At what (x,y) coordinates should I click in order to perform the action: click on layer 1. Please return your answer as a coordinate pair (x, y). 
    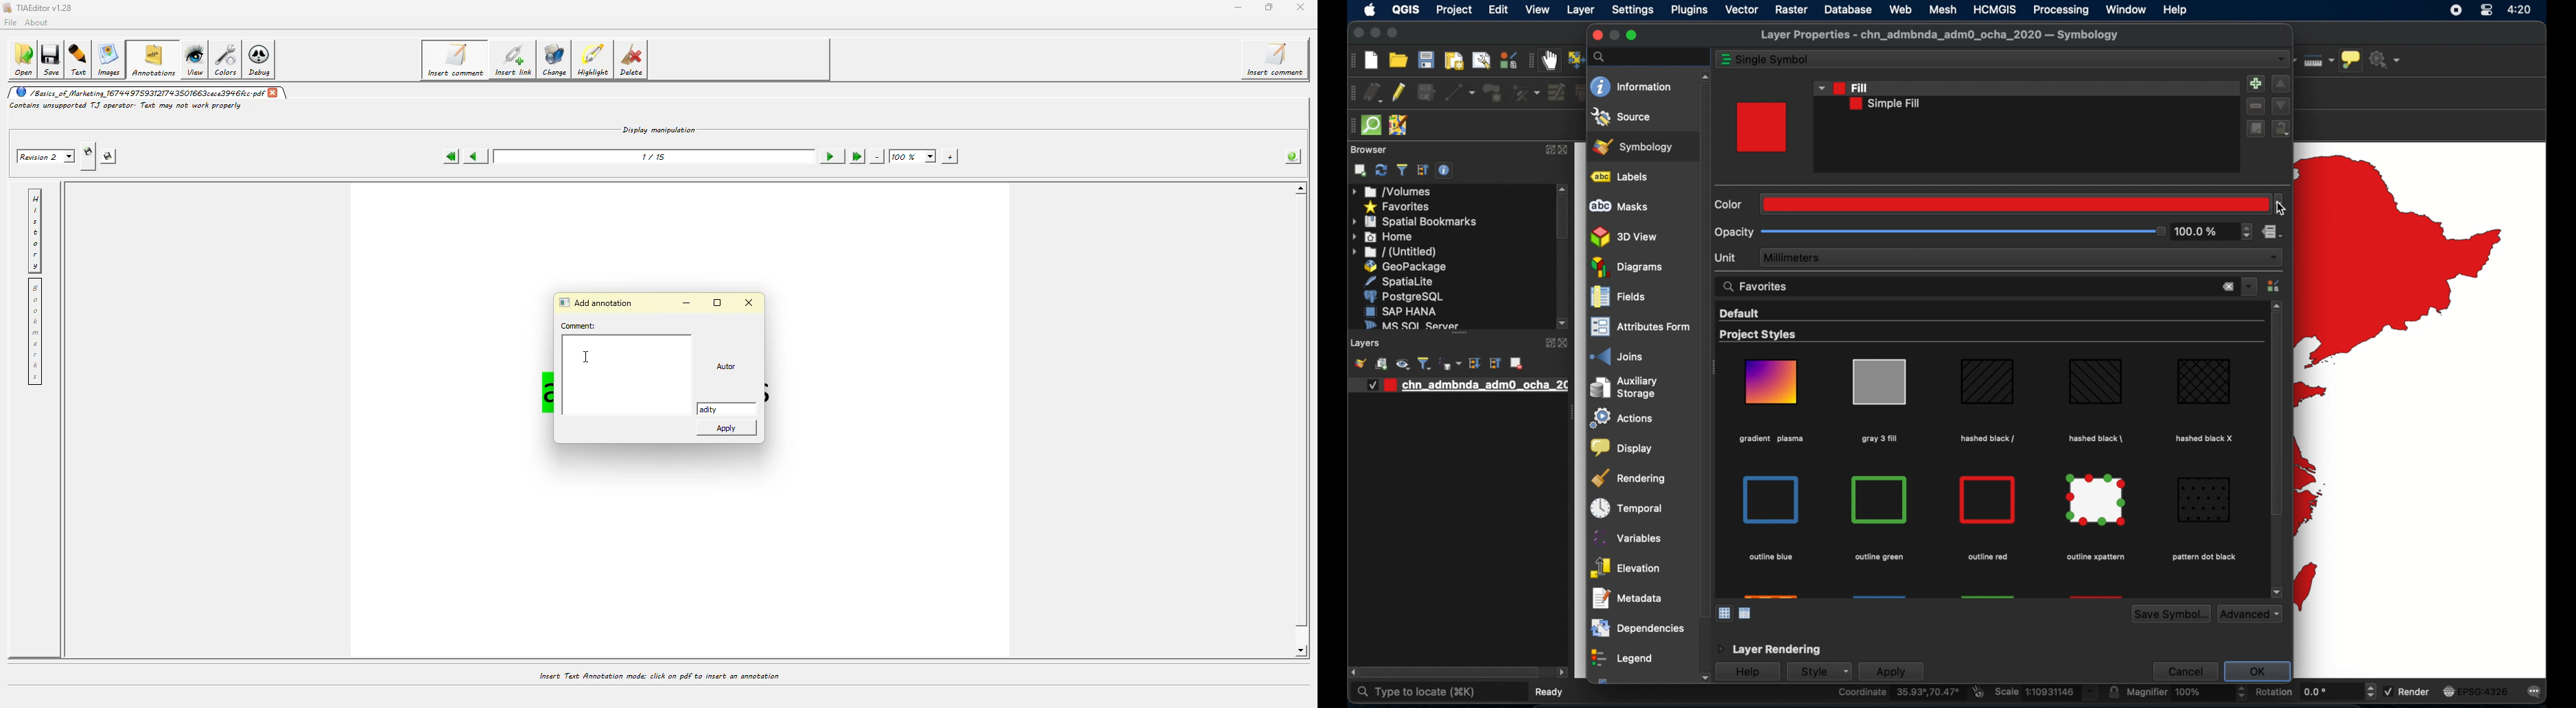
    Looking at the image, I should click on (1464, 385).